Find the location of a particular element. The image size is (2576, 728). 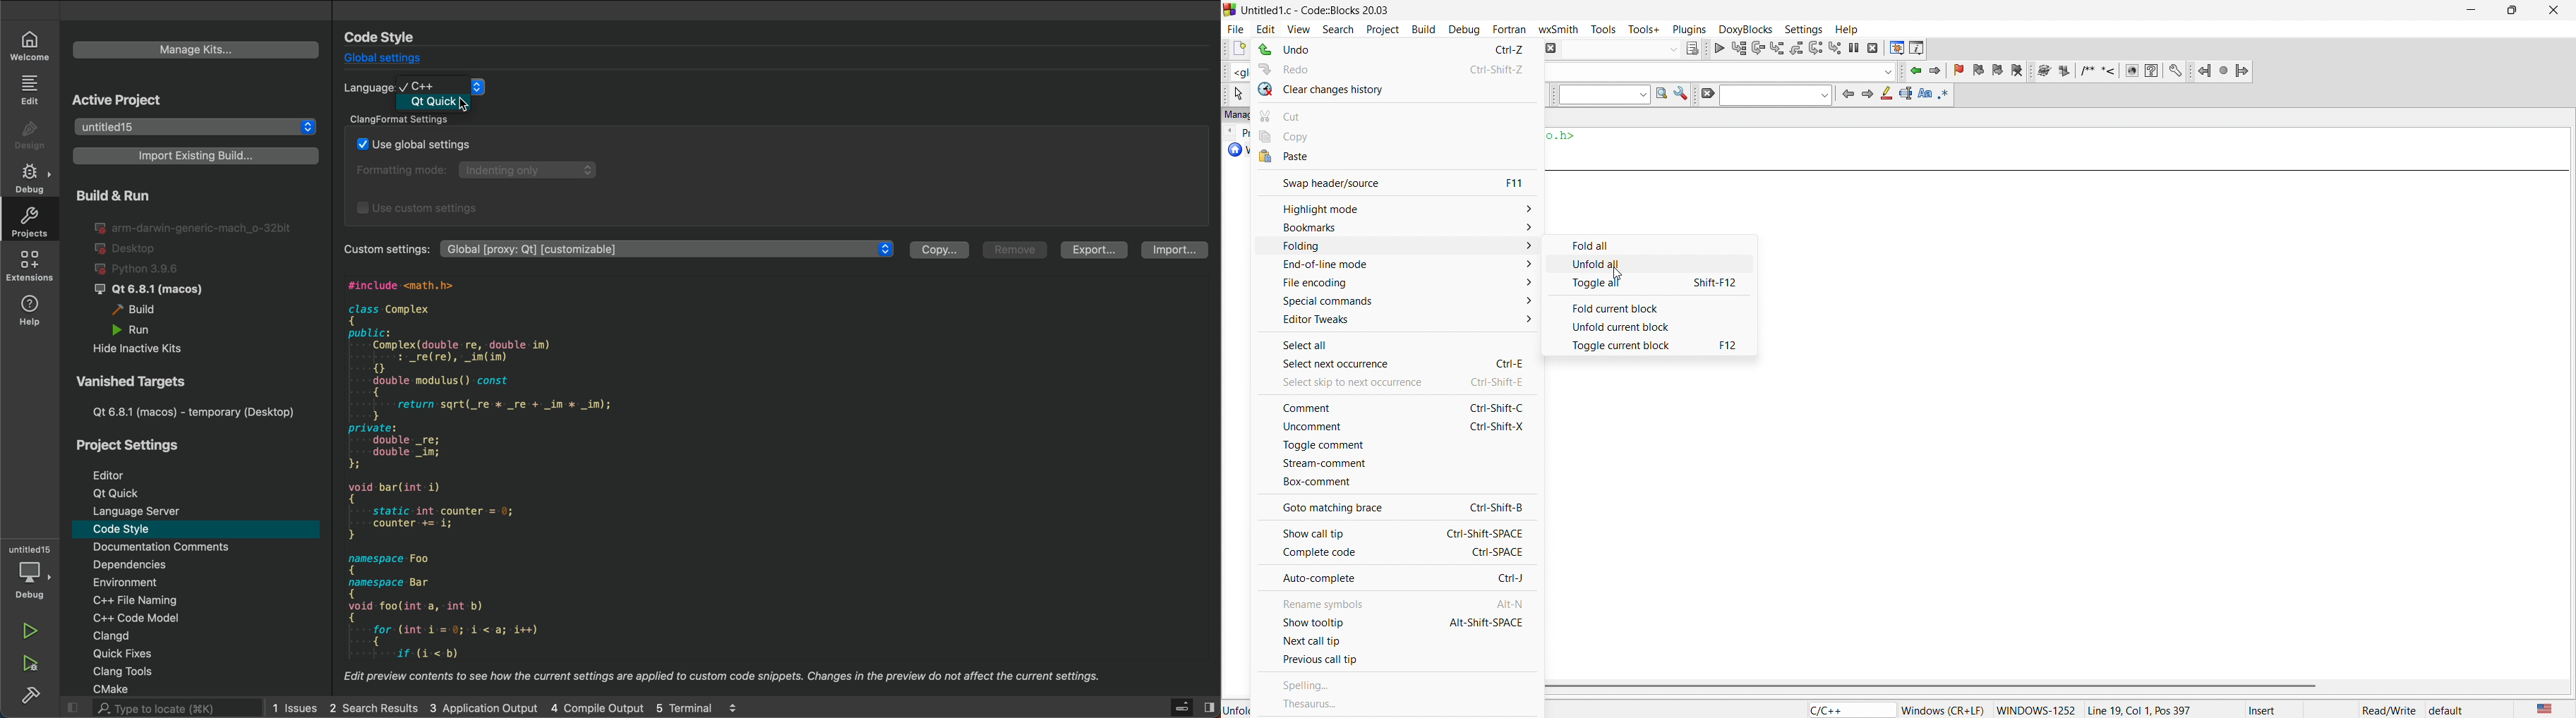

toggle all is located at coordinates (1652, 286).